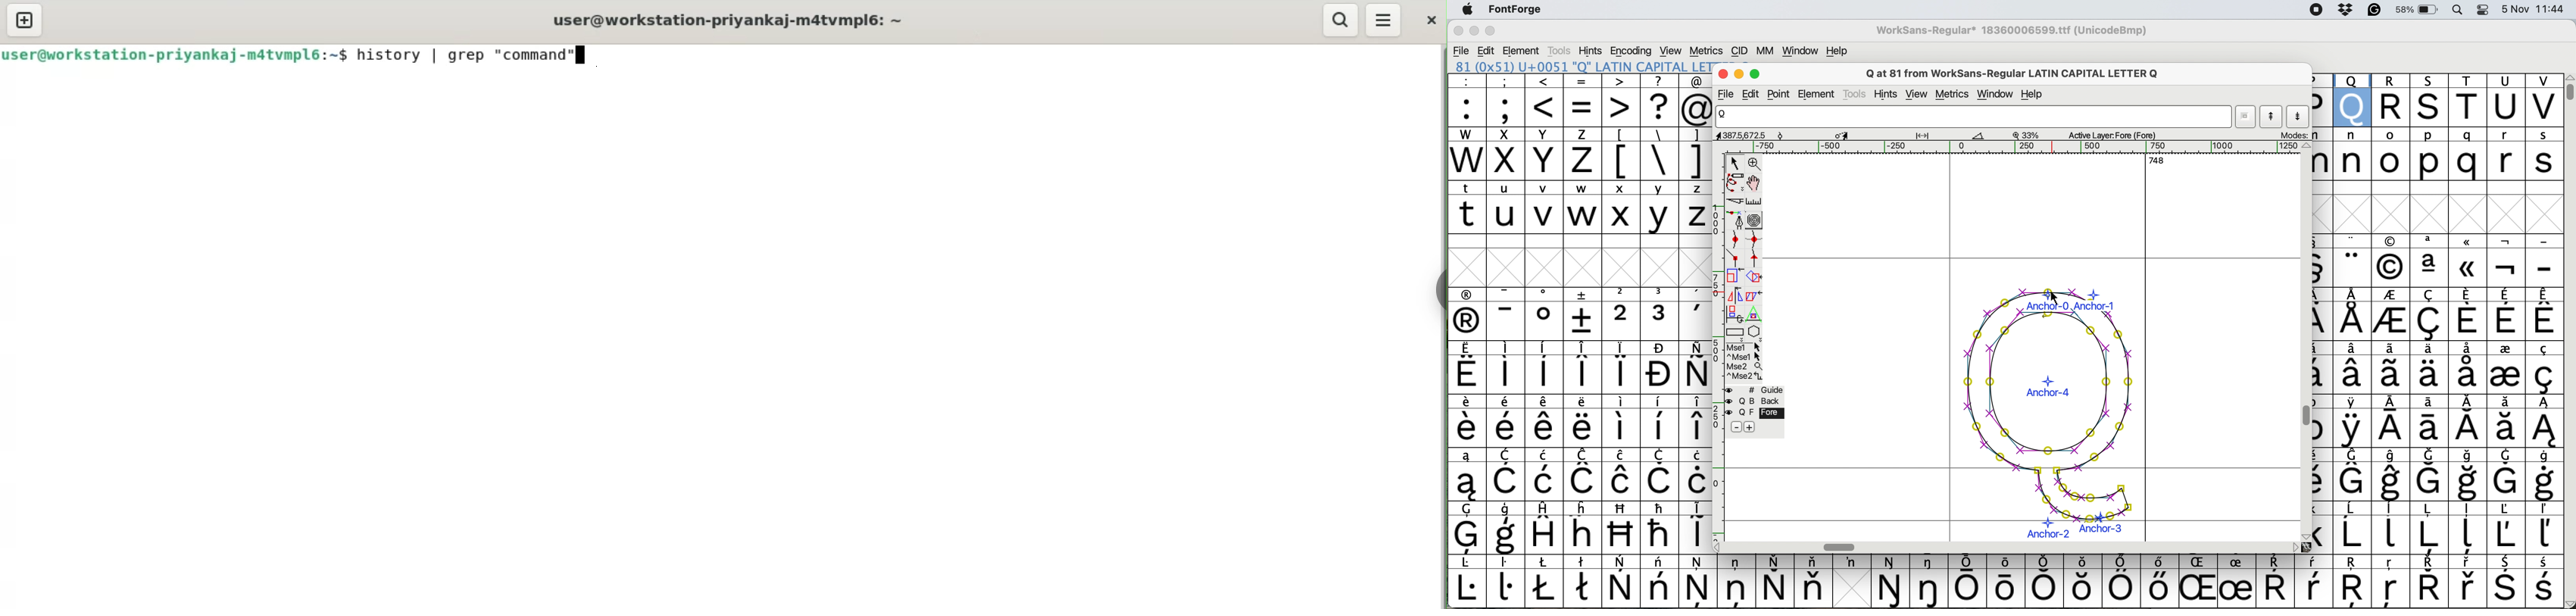  Describe the element at coordinates (1584, 84) in the screenshot. I see `special characters` at that location.